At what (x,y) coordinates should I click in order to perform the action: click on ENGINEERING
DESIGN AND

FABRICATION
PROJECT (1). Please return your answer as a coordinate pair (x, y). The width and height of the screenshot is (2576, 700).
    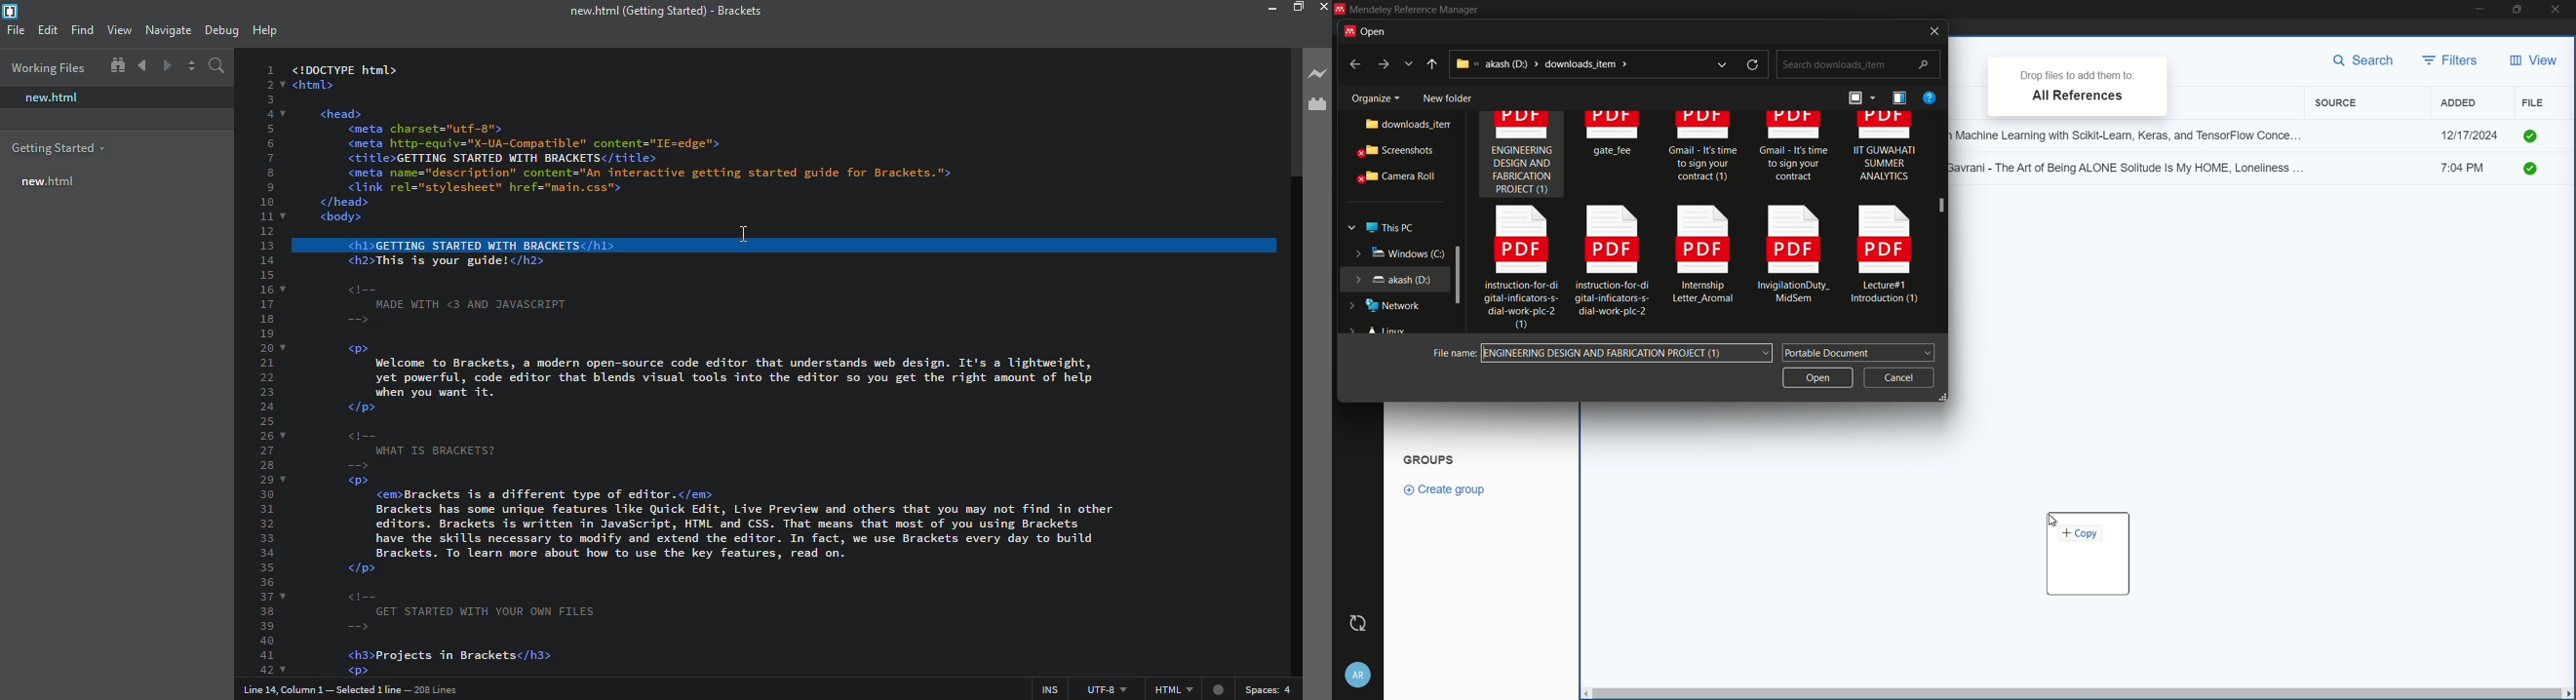
    Looking at the image, I should click on (1522, 156).